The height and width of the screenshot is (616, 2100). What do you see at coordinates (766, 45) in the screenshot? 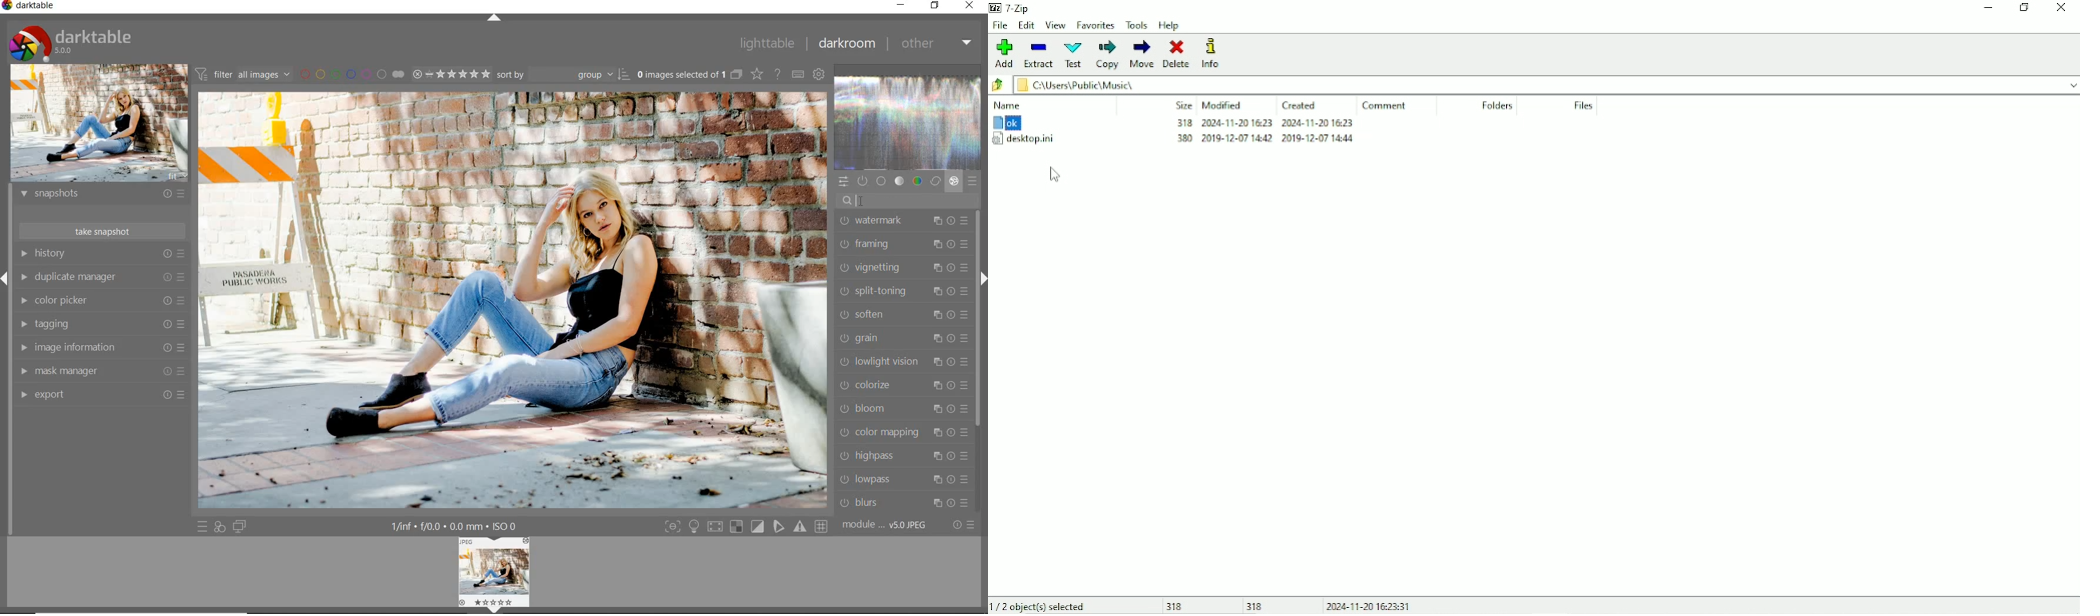
I see `lighttable` at bounding box center [766, 45].